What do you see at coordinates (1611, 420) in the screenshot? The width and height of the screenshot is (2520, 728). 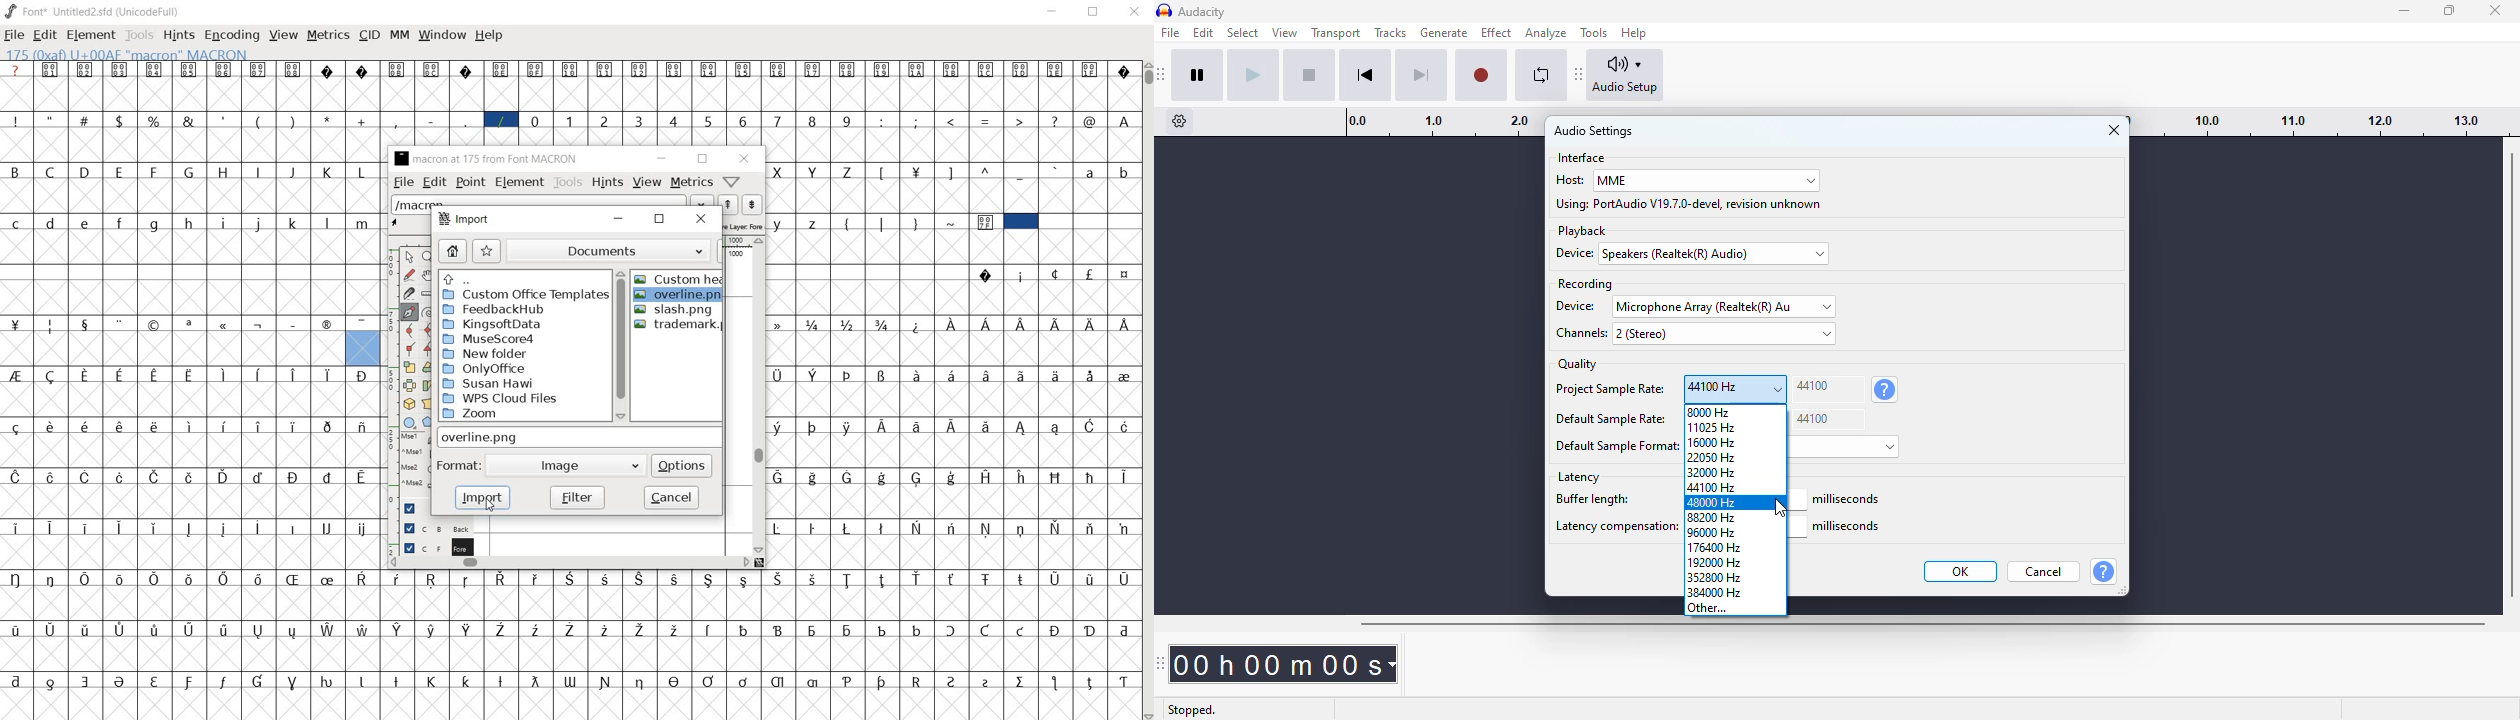 I see `default sample rate` at bounding box center [1611, 420].